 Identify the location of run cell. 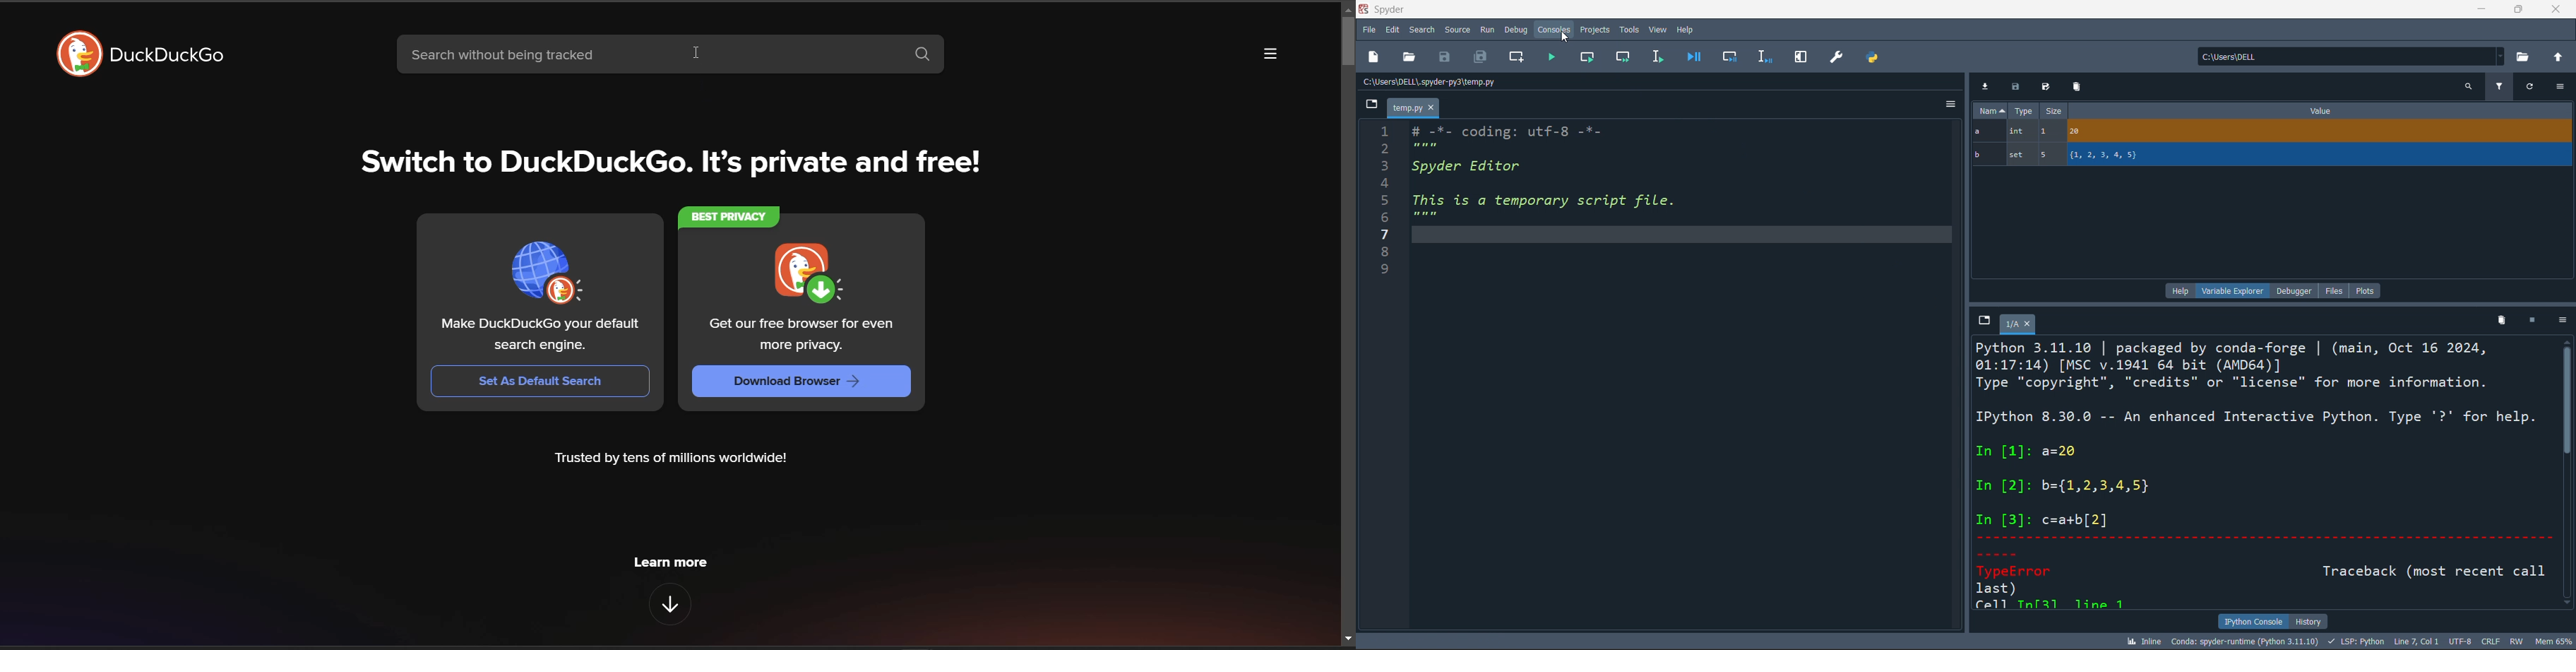
(1587, 58).